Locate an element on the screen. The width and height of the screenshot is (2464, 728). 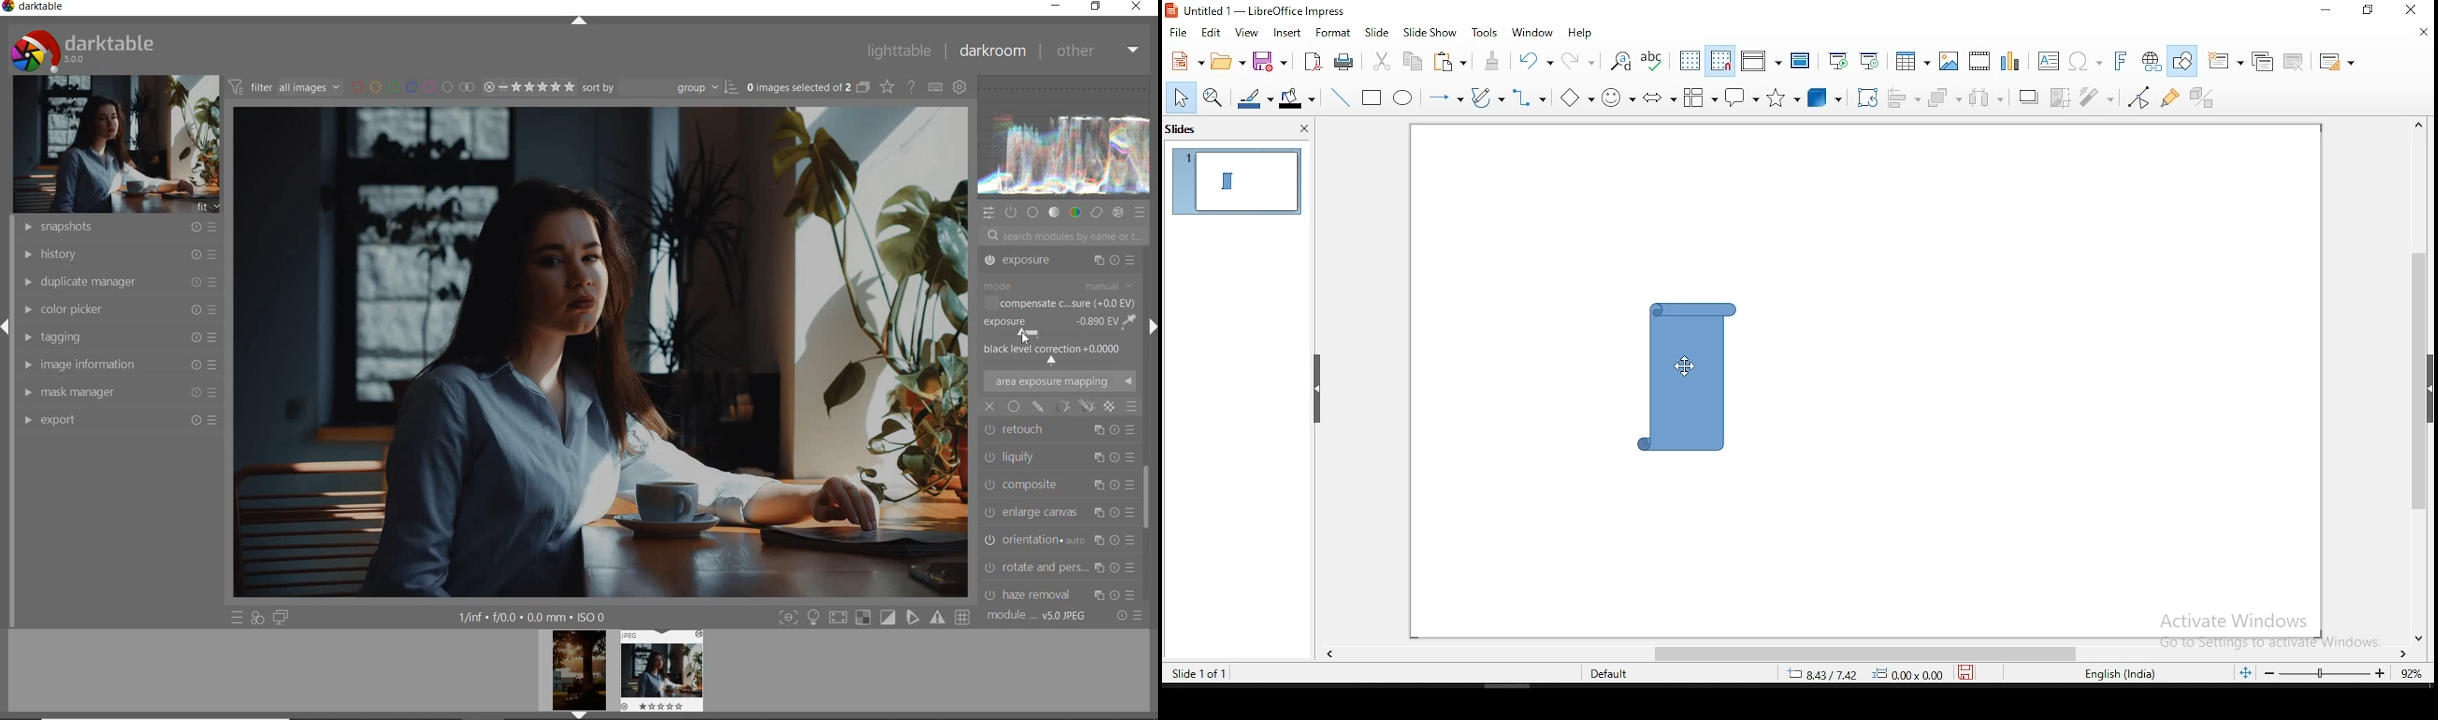
view is located at coordinates (1249, 32).